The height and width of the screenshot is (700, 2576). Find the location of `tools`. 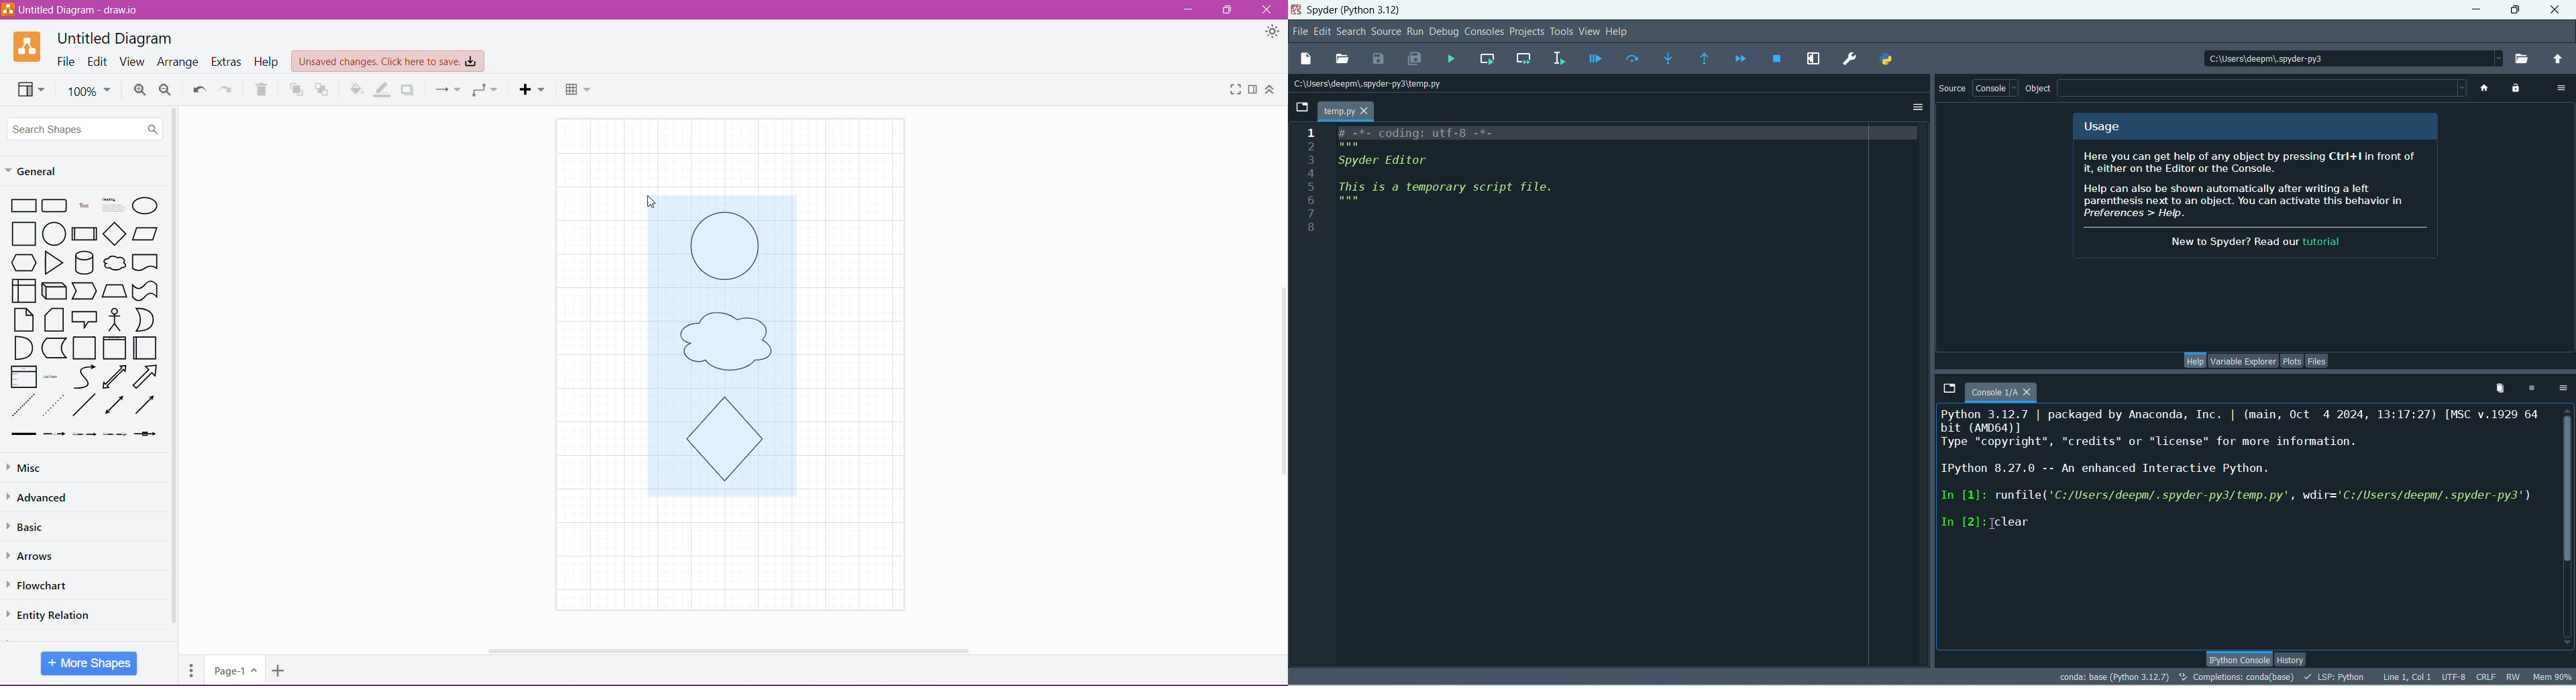

tools is located at coordinates (1562, 32).